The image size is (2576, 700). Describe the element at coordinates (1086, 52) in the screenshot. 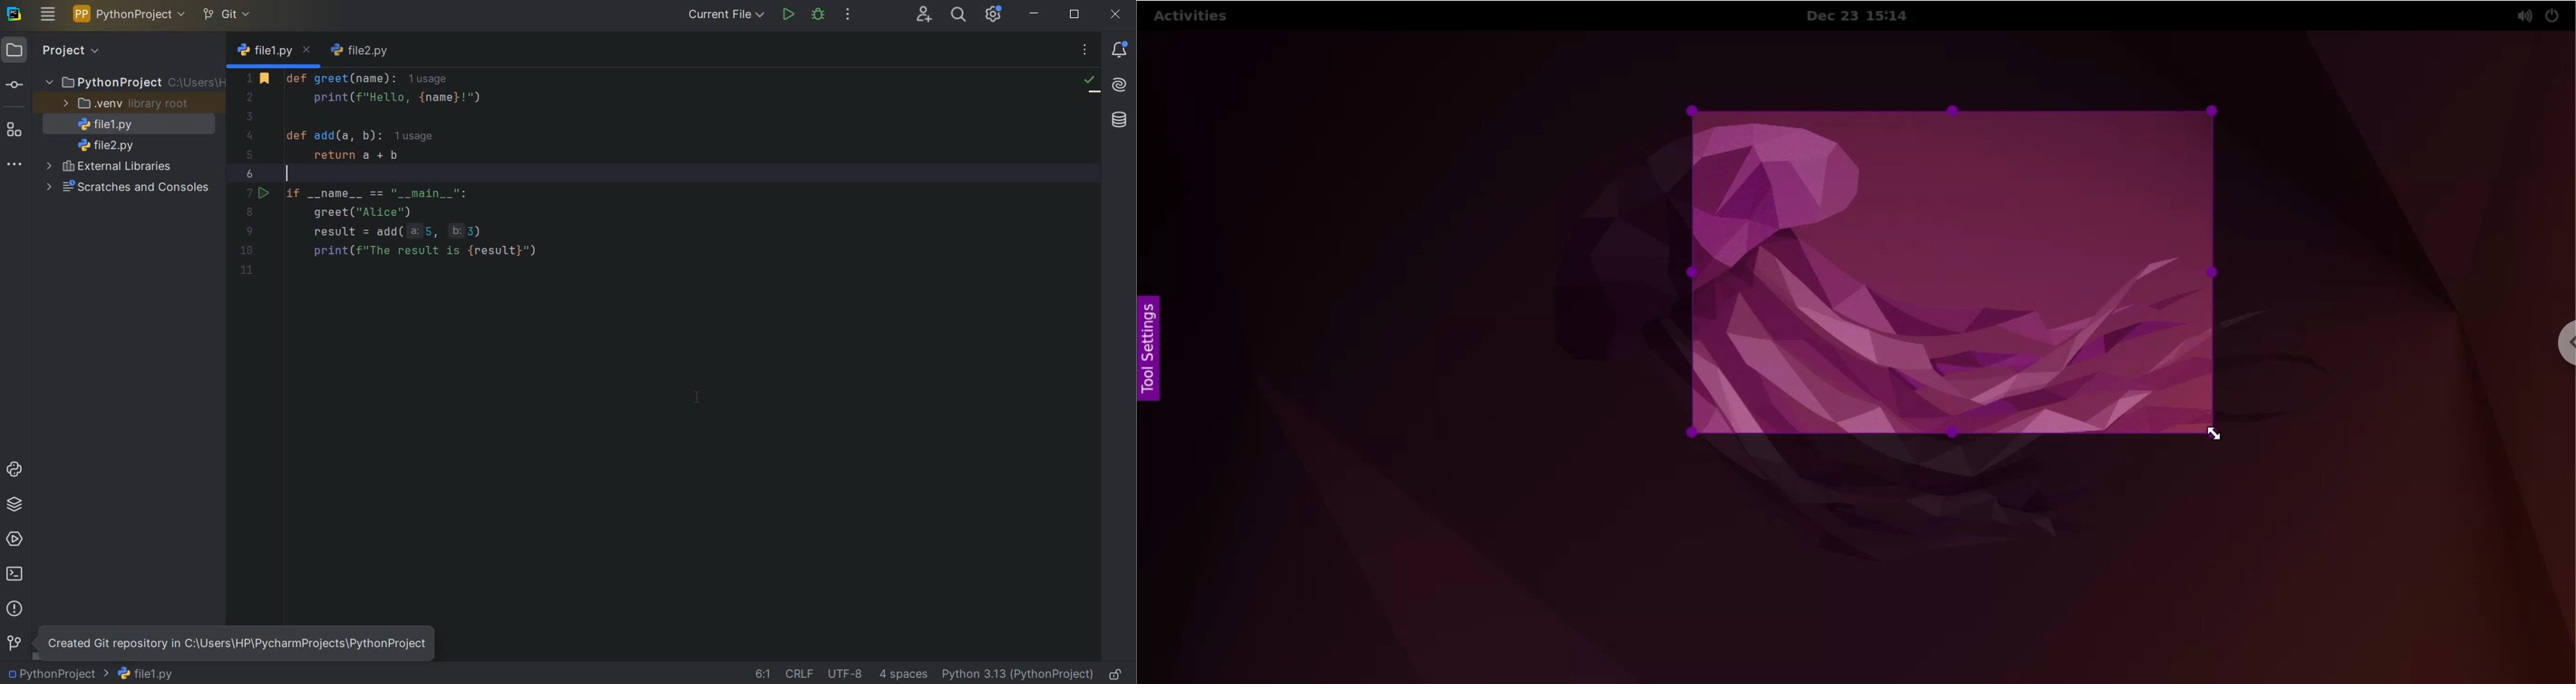

I see `recent files, tab actions` at that location.